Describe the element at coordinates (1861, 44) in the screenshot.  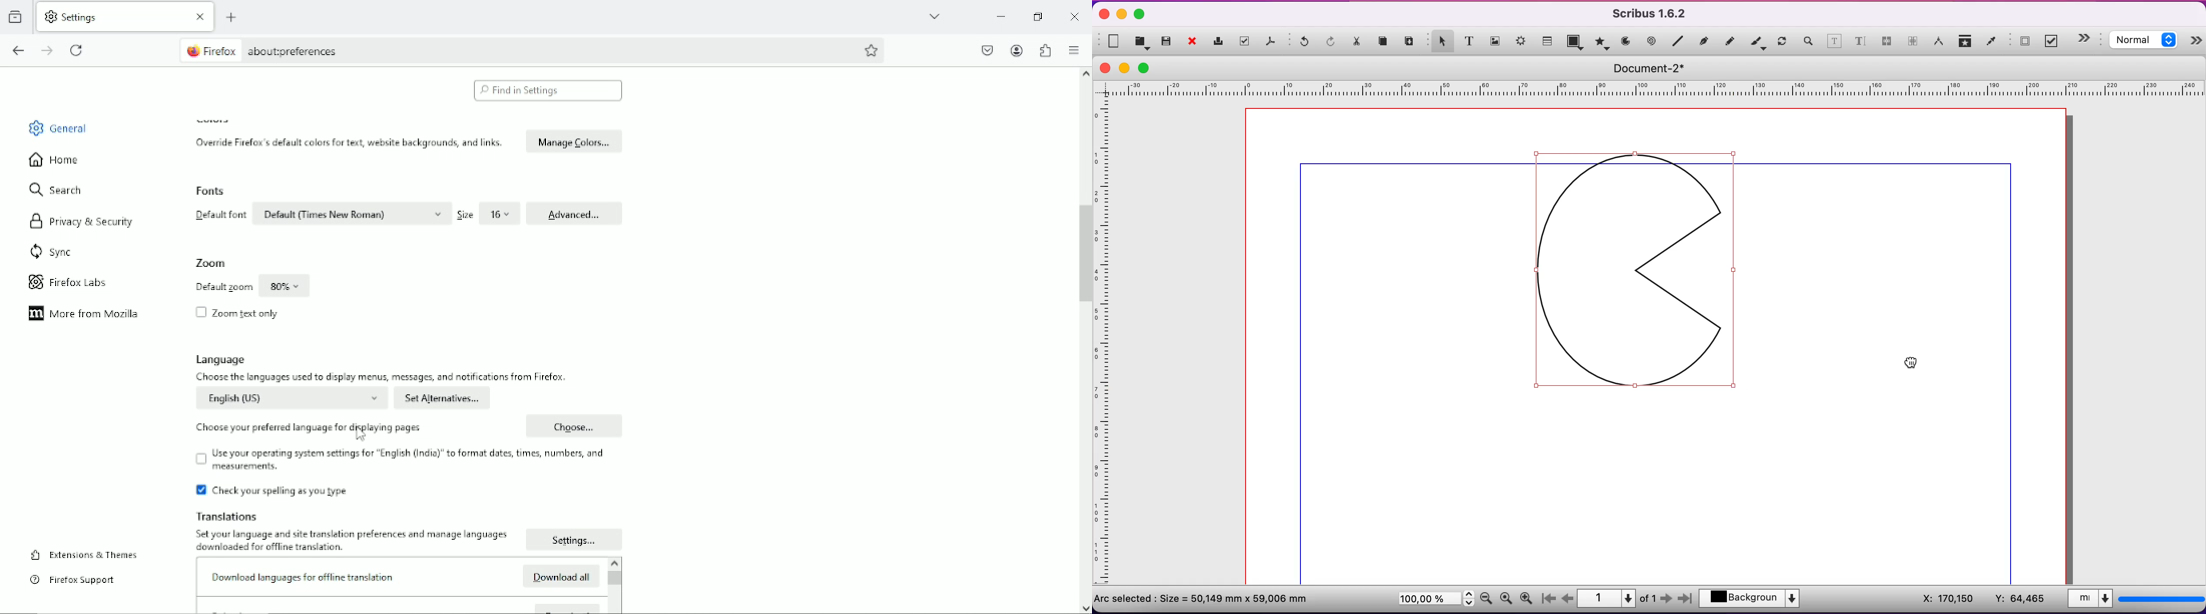
I see `edit text with story editor` at that location.